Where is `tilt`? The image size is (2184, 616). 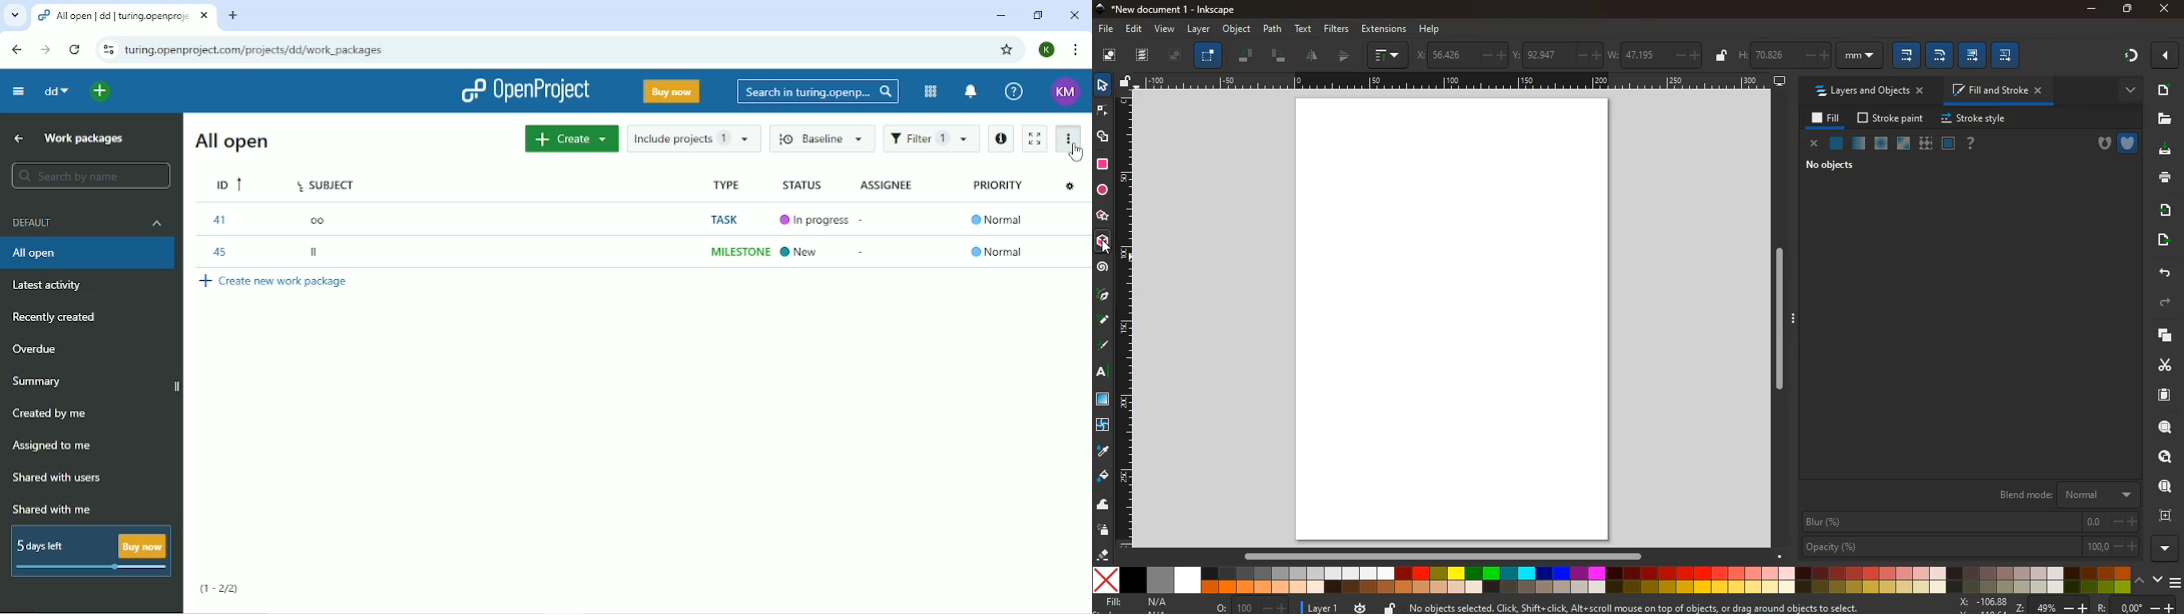 tilt is located at coordinates (1247, 58).